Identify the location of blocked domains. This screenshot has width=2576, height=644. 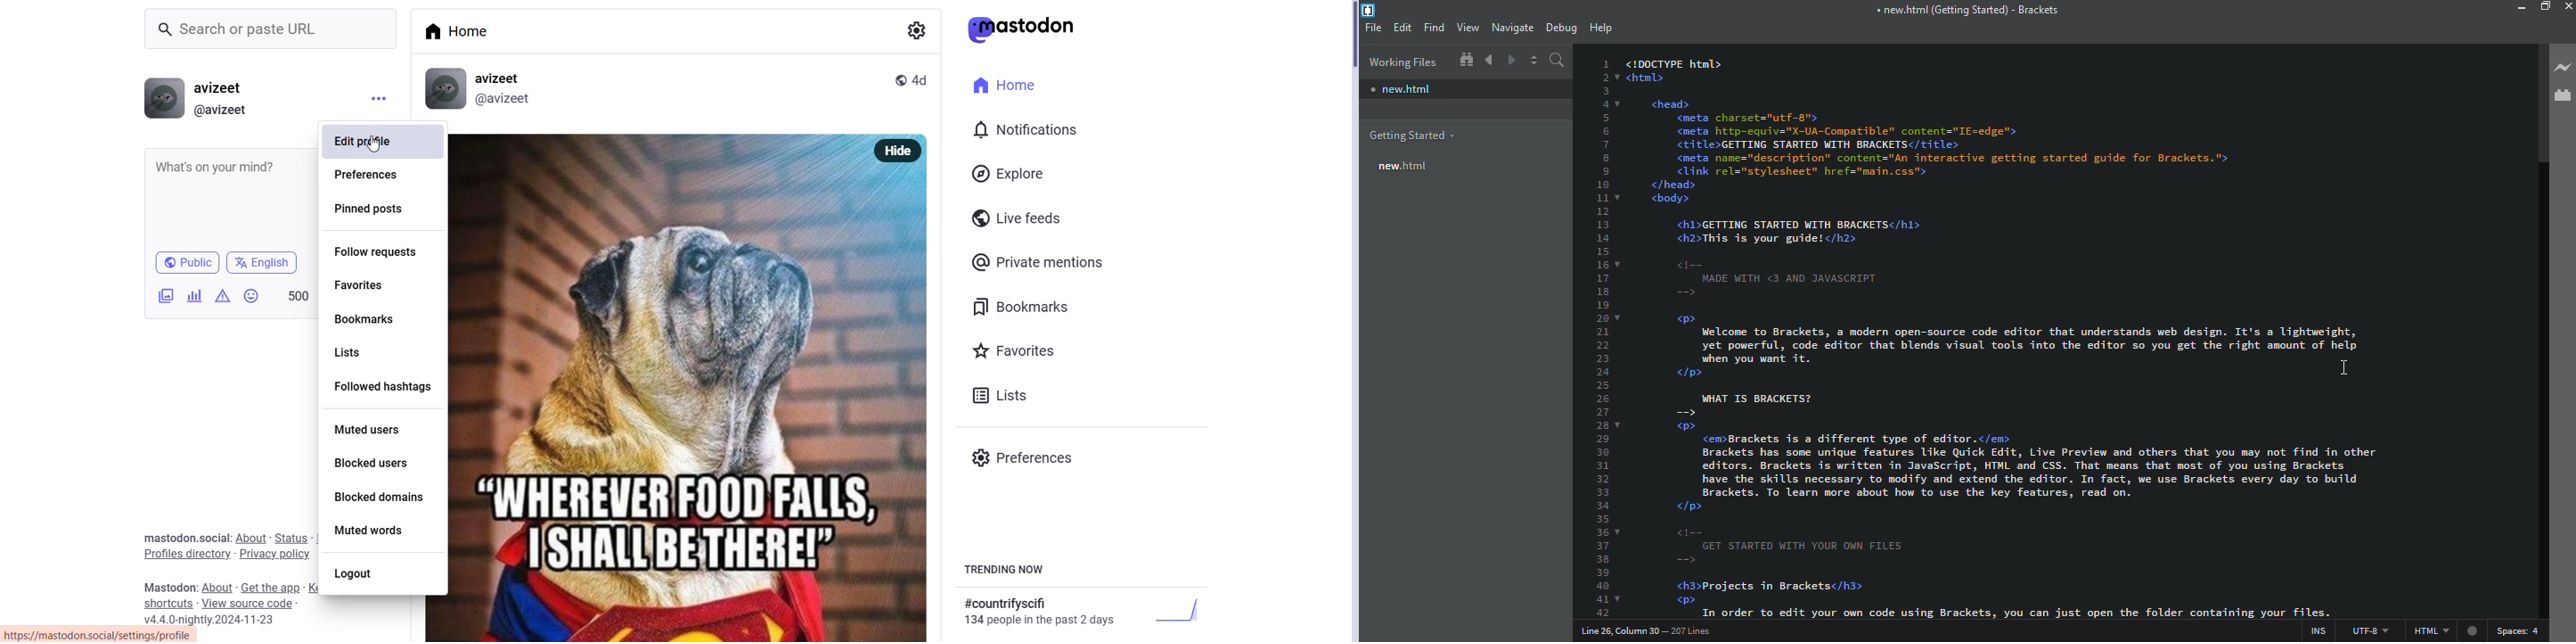
(385, 495).